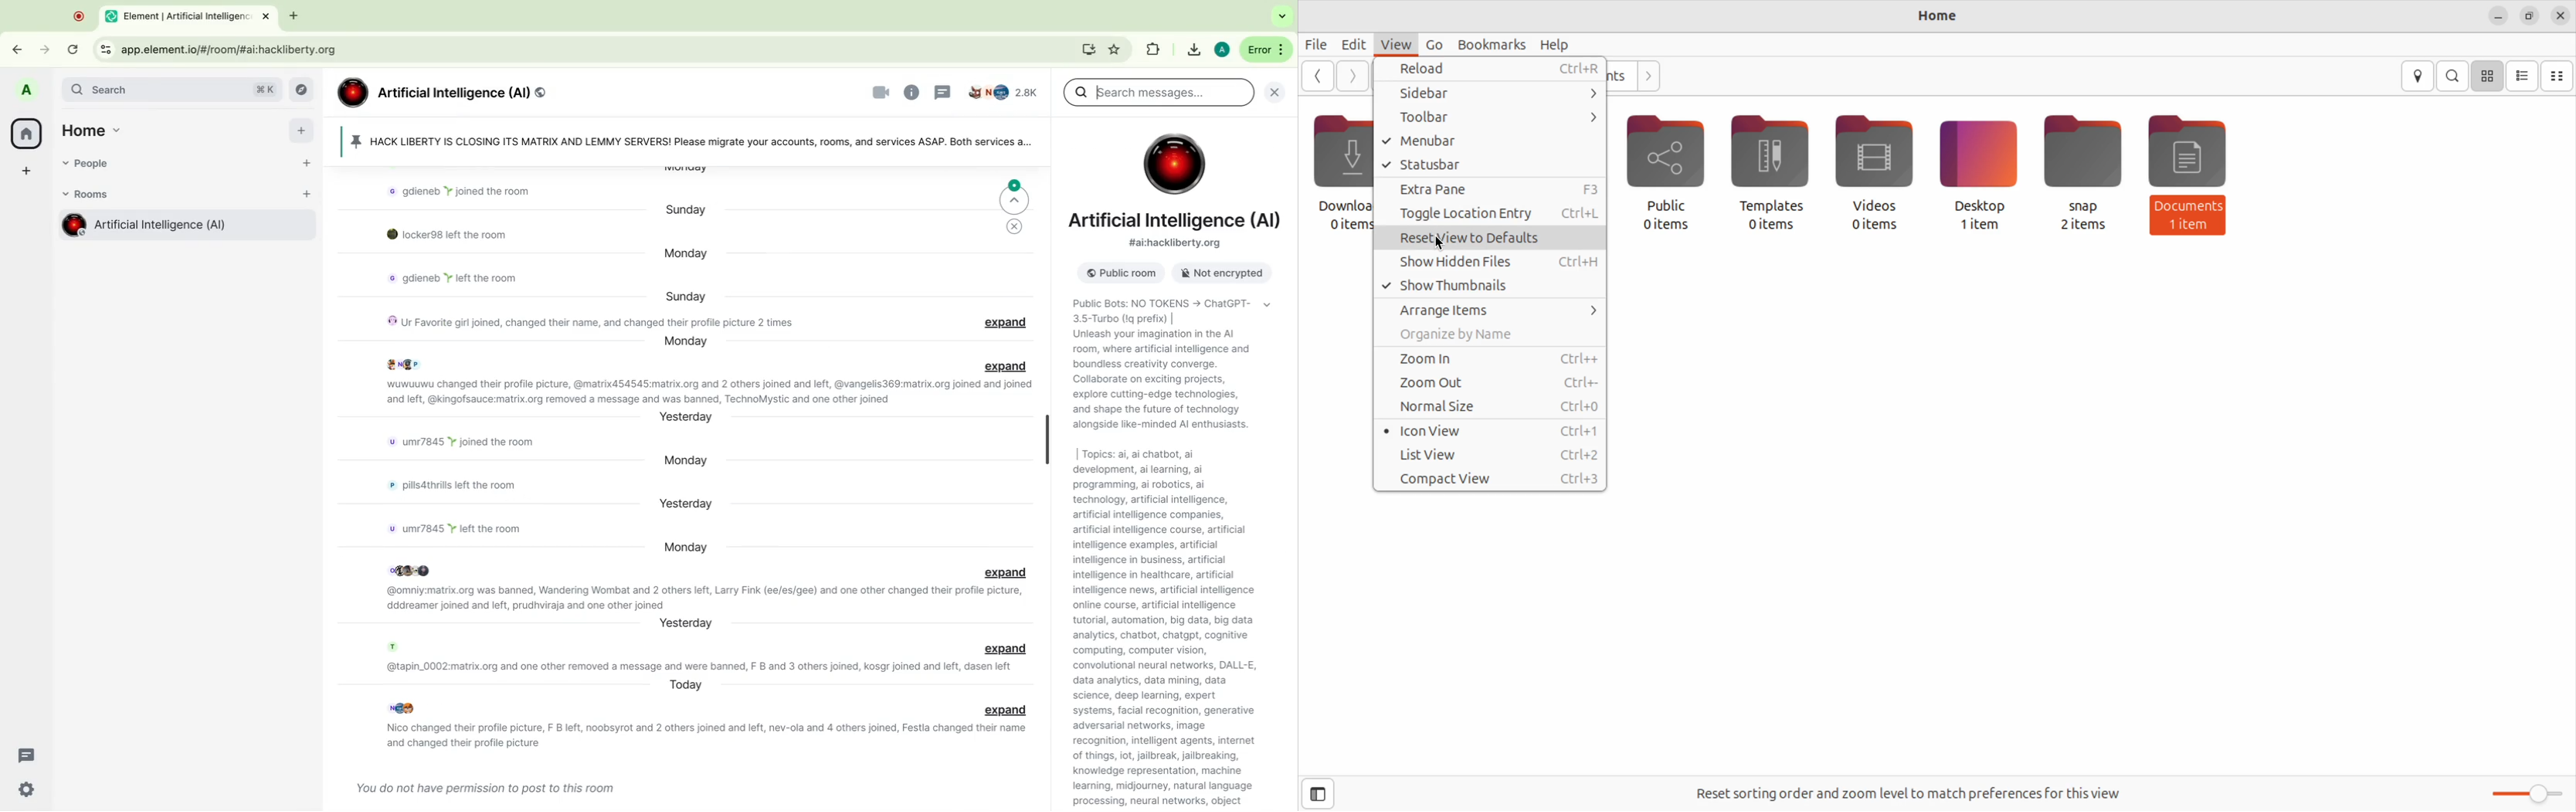 The image size is (2576, 812). What do you see at coordinates (2489, 75) in the screenshot?
I see `icon view` at bounding box center [2489, 75].